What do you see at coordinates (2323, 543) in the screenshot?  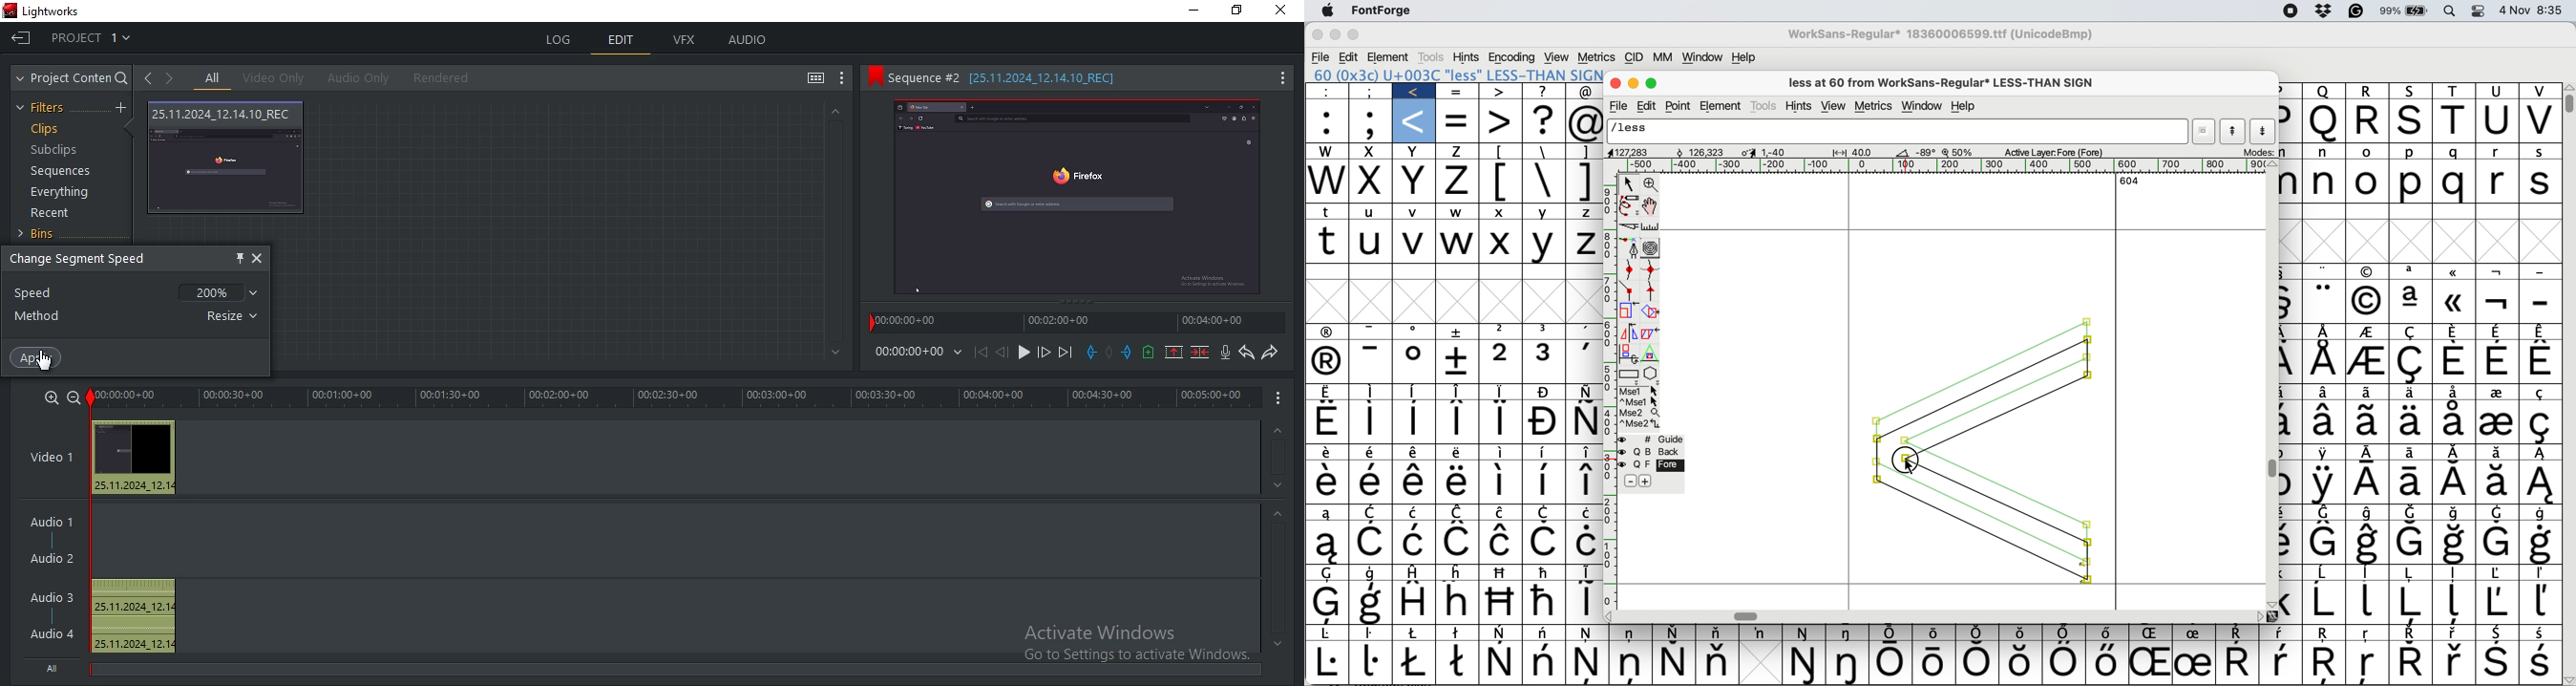 I see `Symbol` at bounding box center [2323, 543].